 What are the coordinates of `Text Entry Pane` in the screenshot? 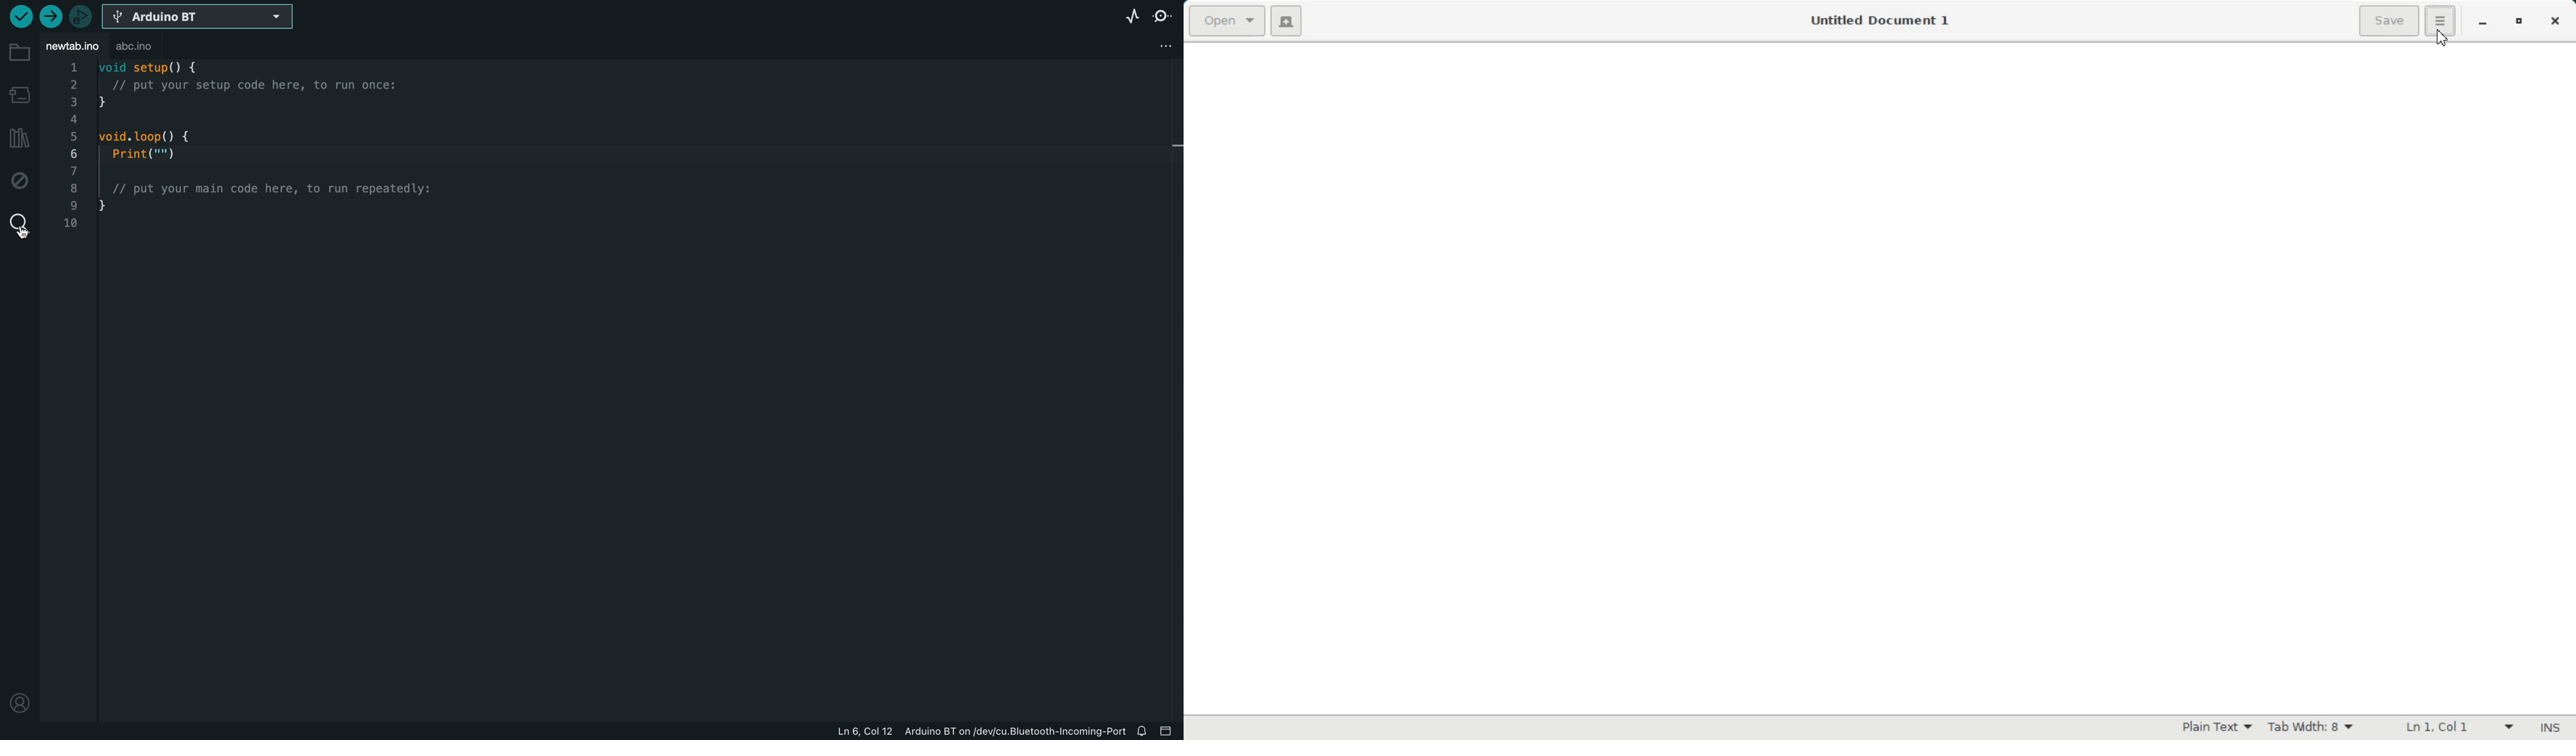 It's located at (1877, 377).